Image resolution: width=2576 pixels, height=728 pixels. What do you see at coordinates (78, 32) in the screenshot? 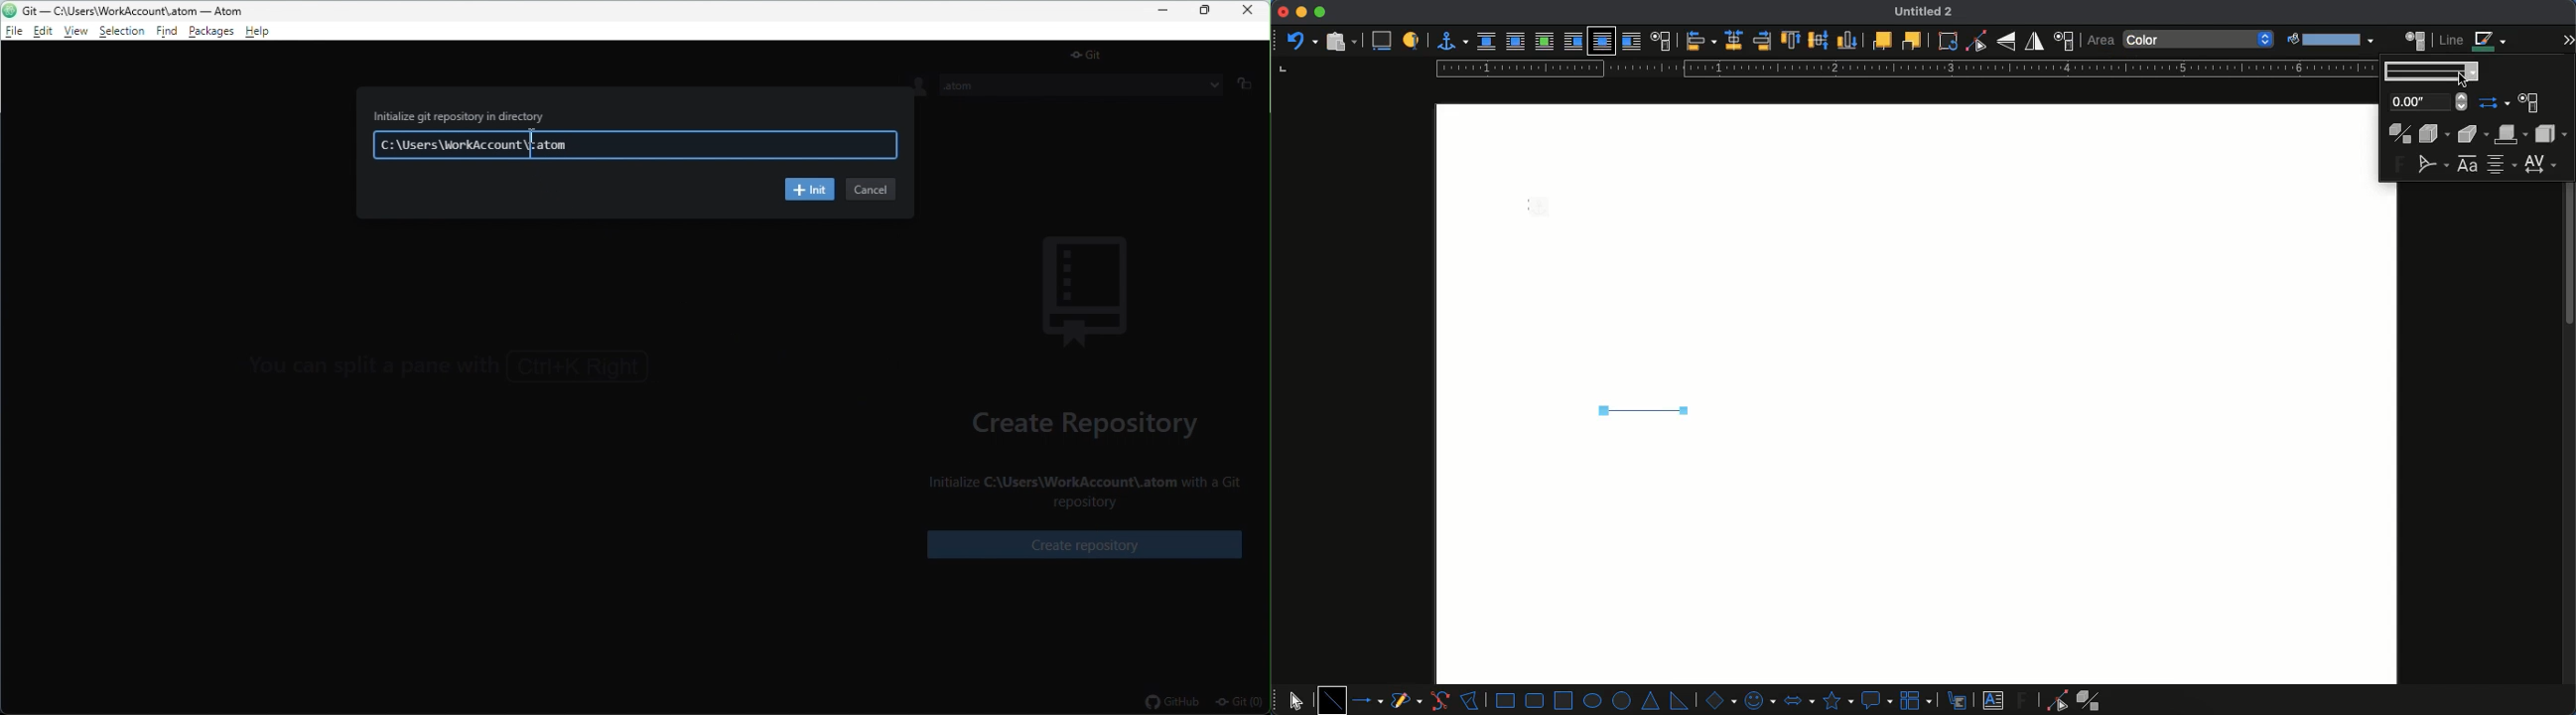
I see `view` at bounding box center [78, 32].